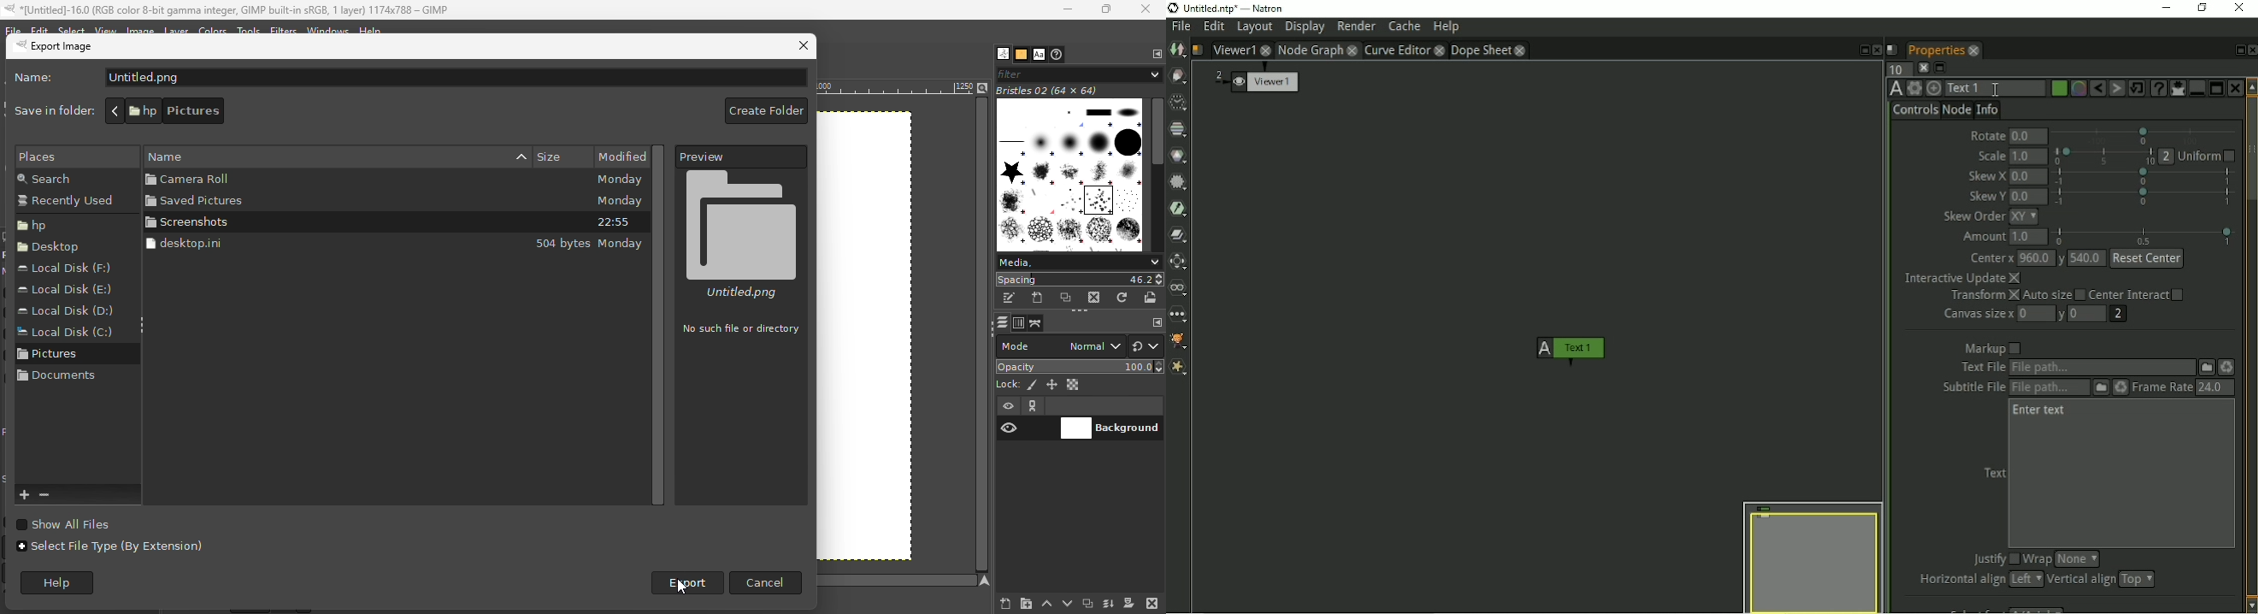  Describe the element at coordinates (250, 29) in the screenshot. I see `Tools` at that location.